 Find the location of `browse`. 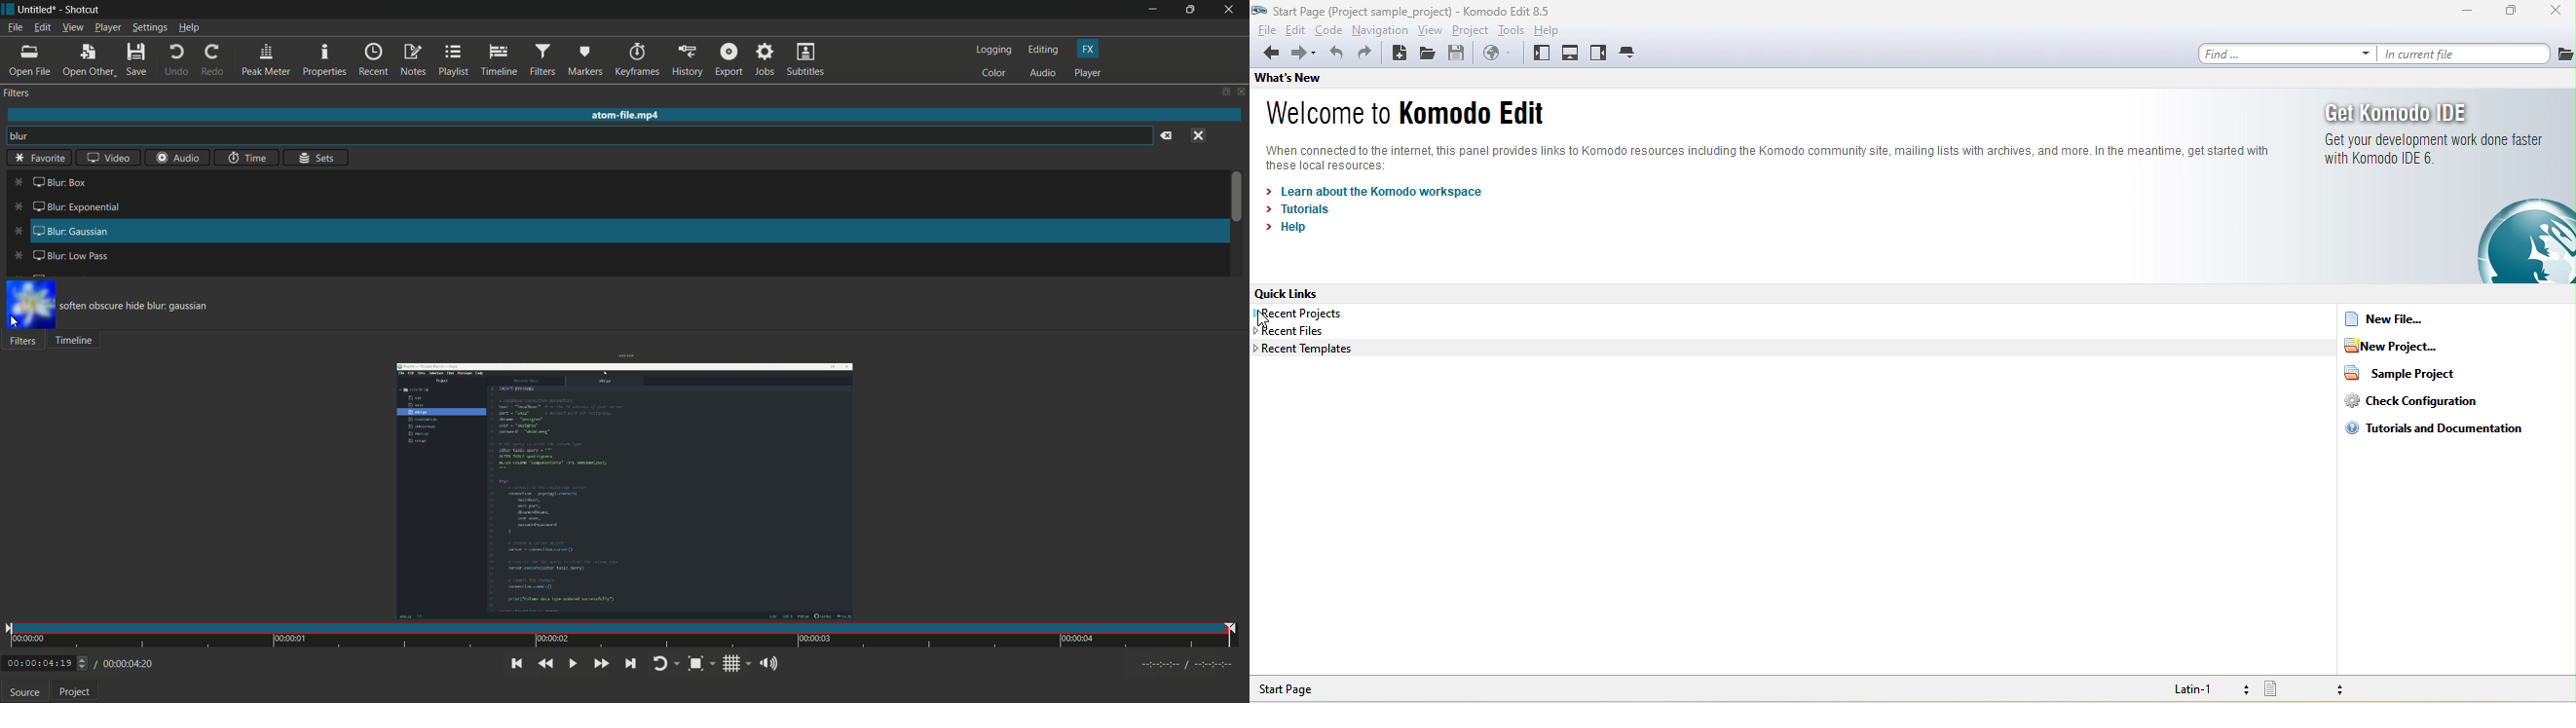

browse is located at coordinates (1498, 52).